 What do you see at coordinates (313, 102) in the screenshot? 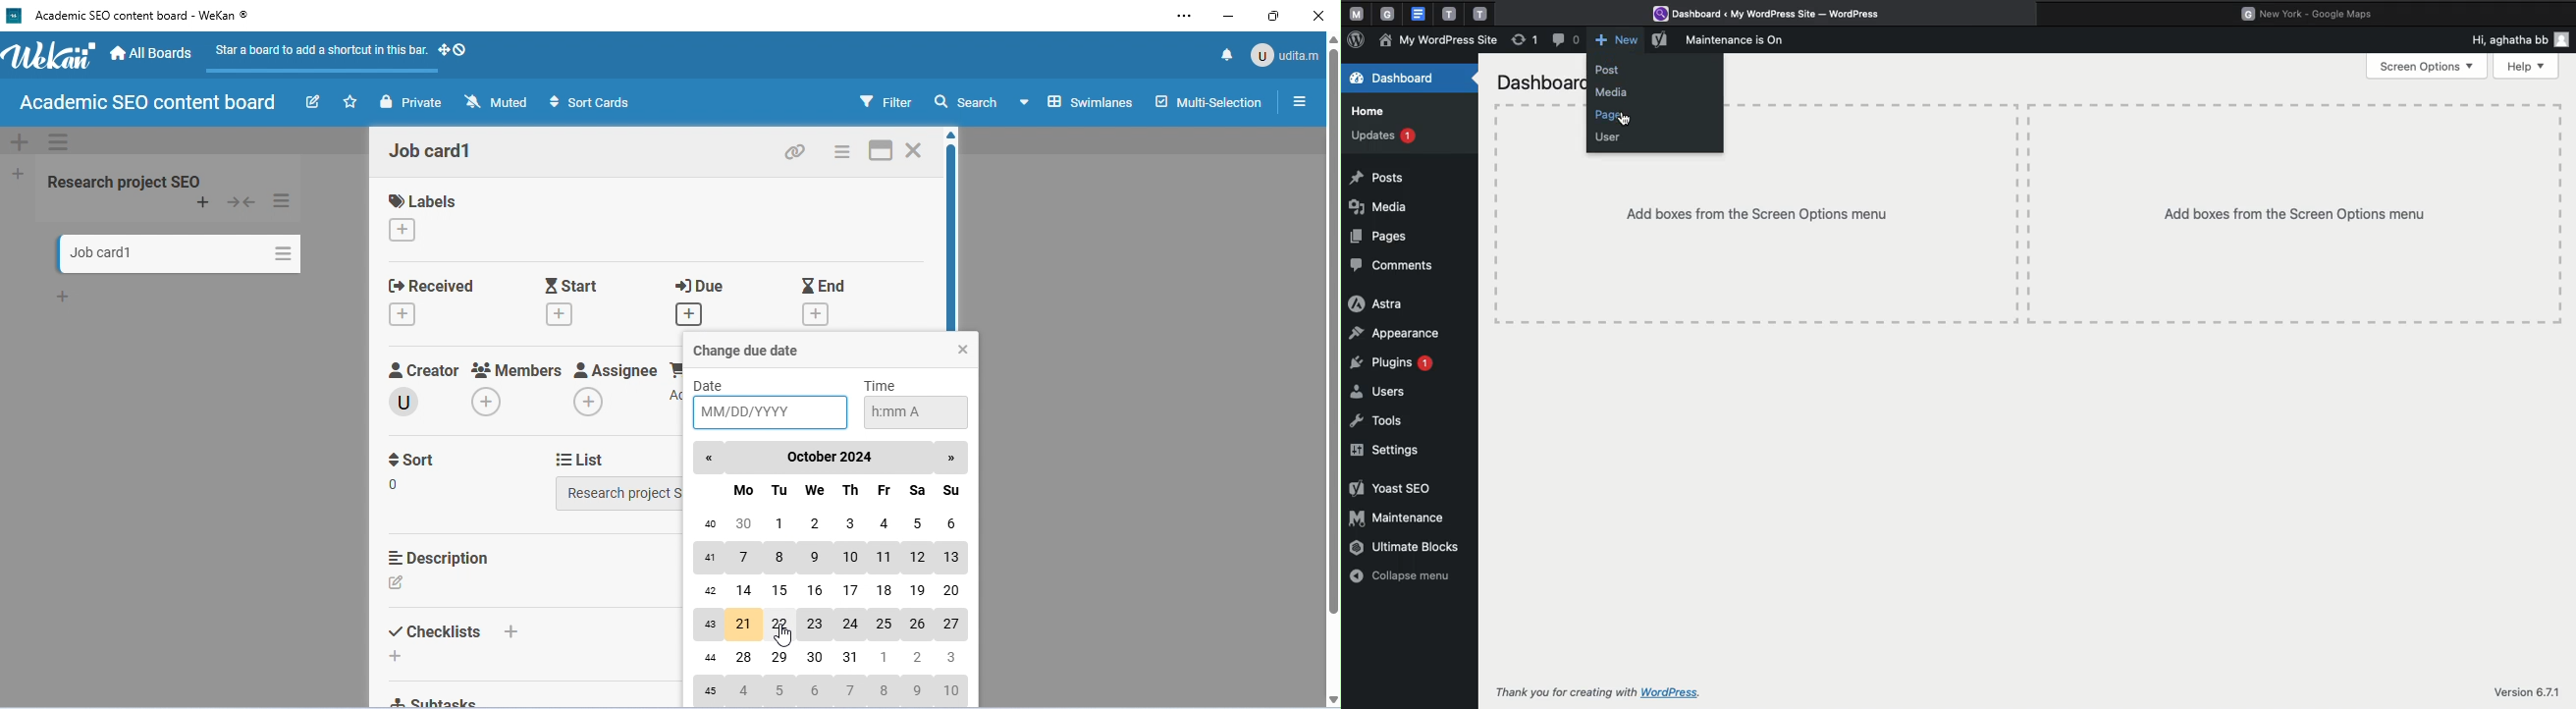
I see `edit` at bounding box center [313, 102].